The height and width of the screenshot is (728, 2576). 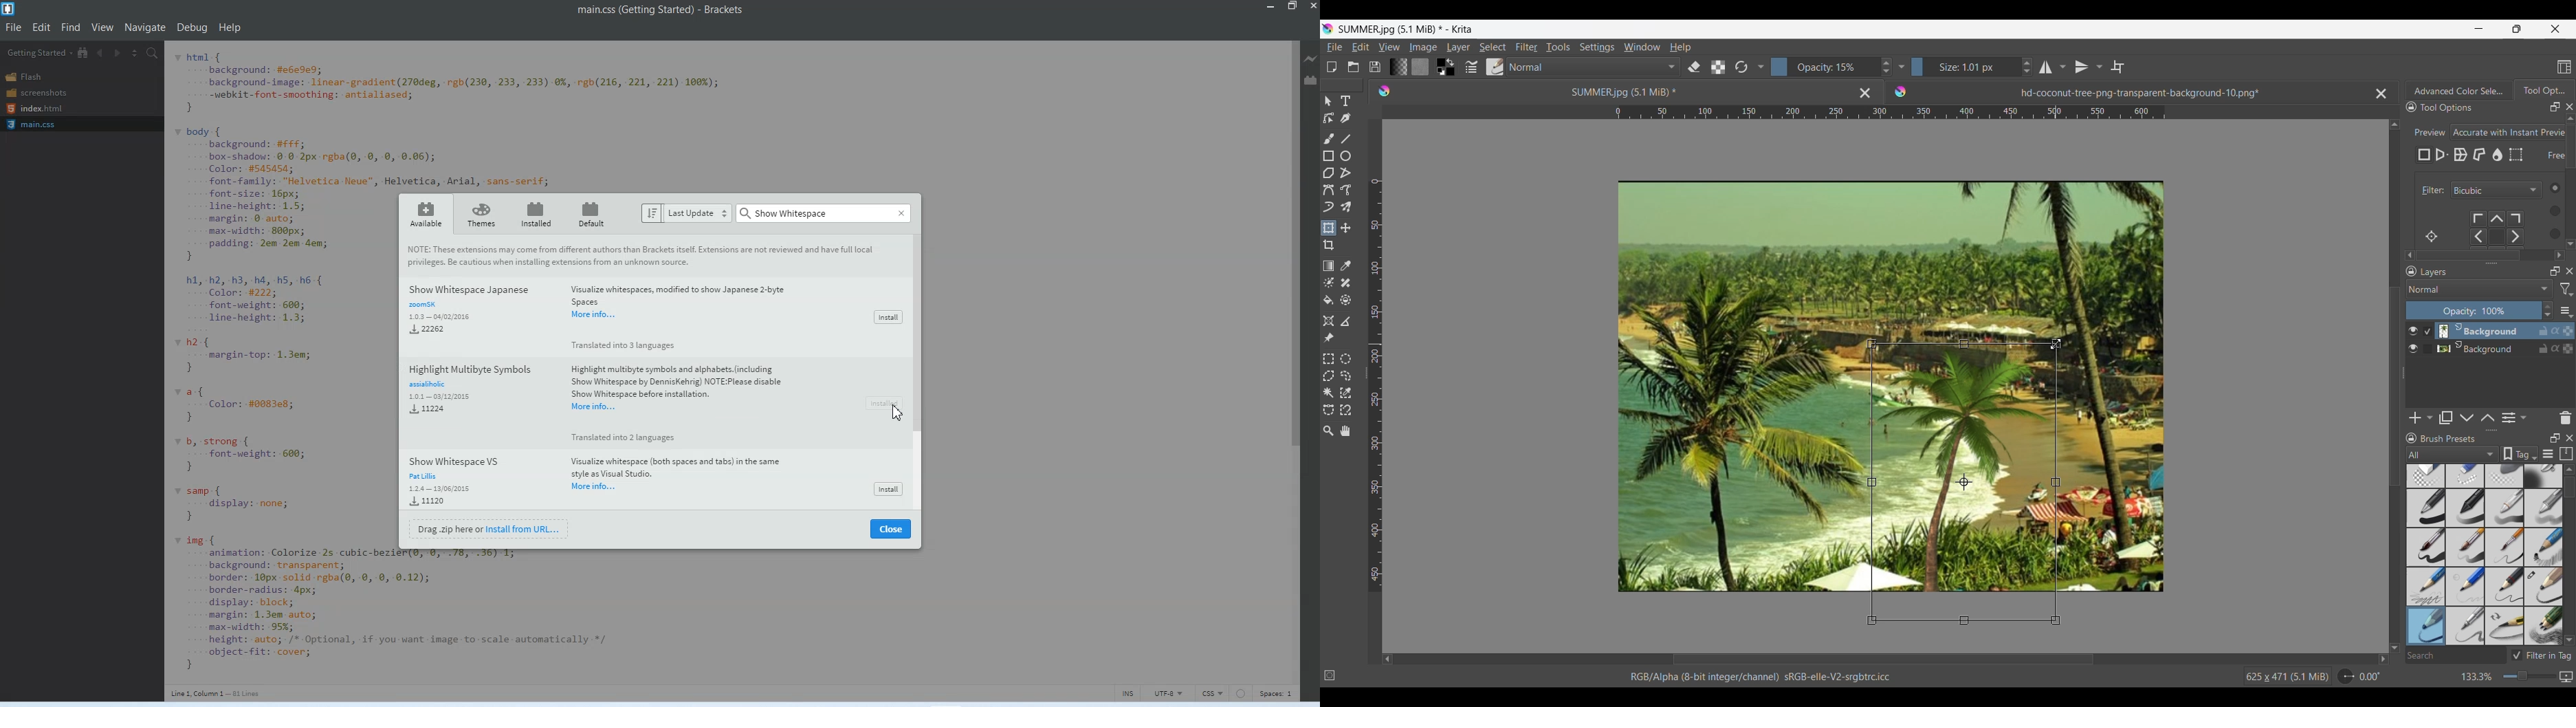 I want to click on Freehand path tool, so click(x=1345, y=190).